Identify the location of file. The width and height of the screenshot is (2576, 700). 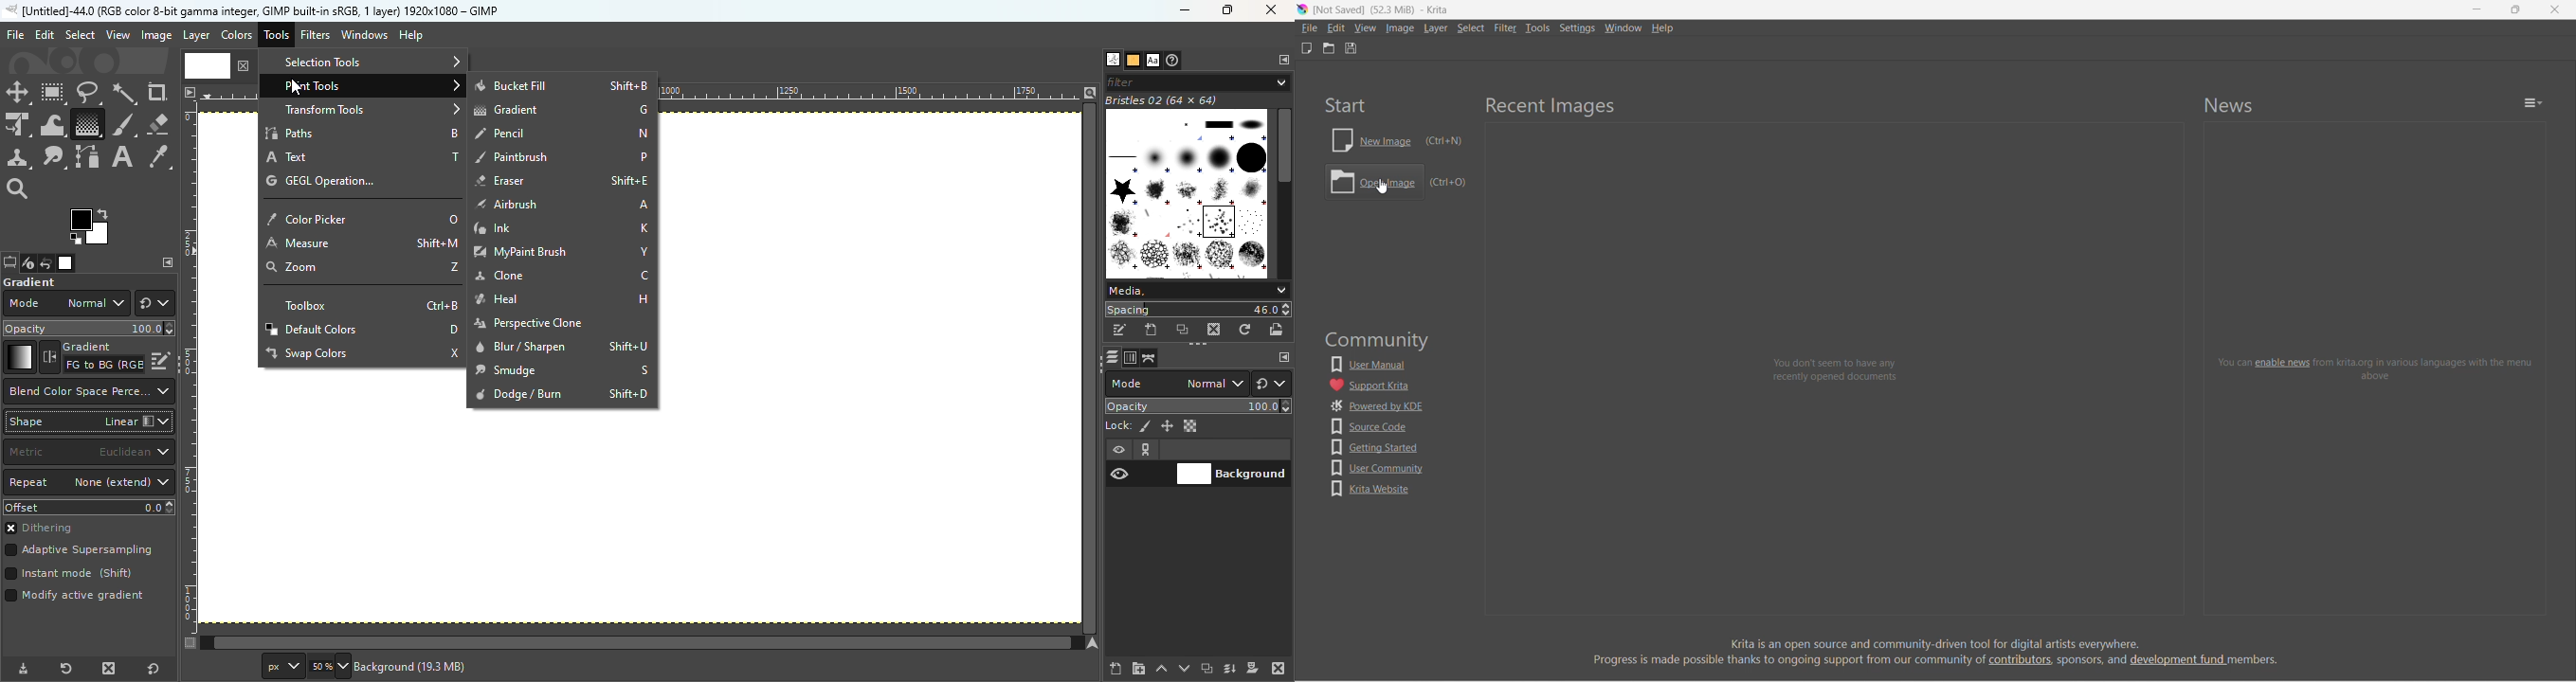
(1309, 28).